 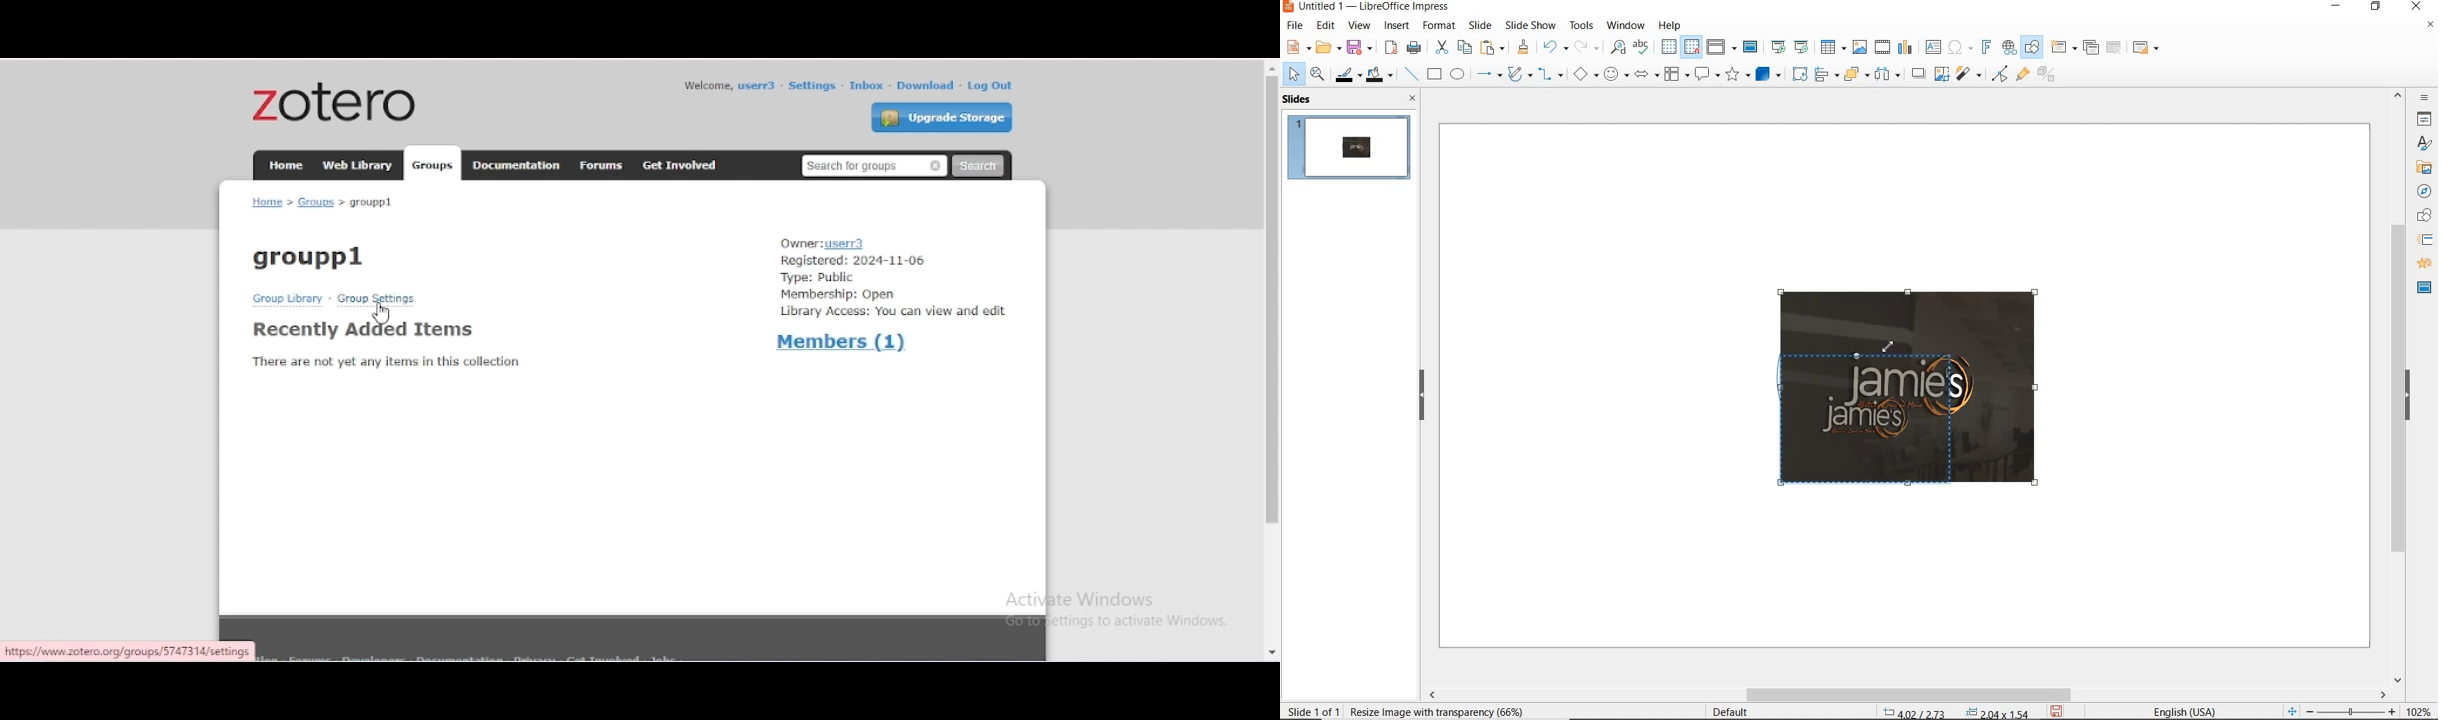 I want to click on show draw functions, so click(x=2032, y=48).